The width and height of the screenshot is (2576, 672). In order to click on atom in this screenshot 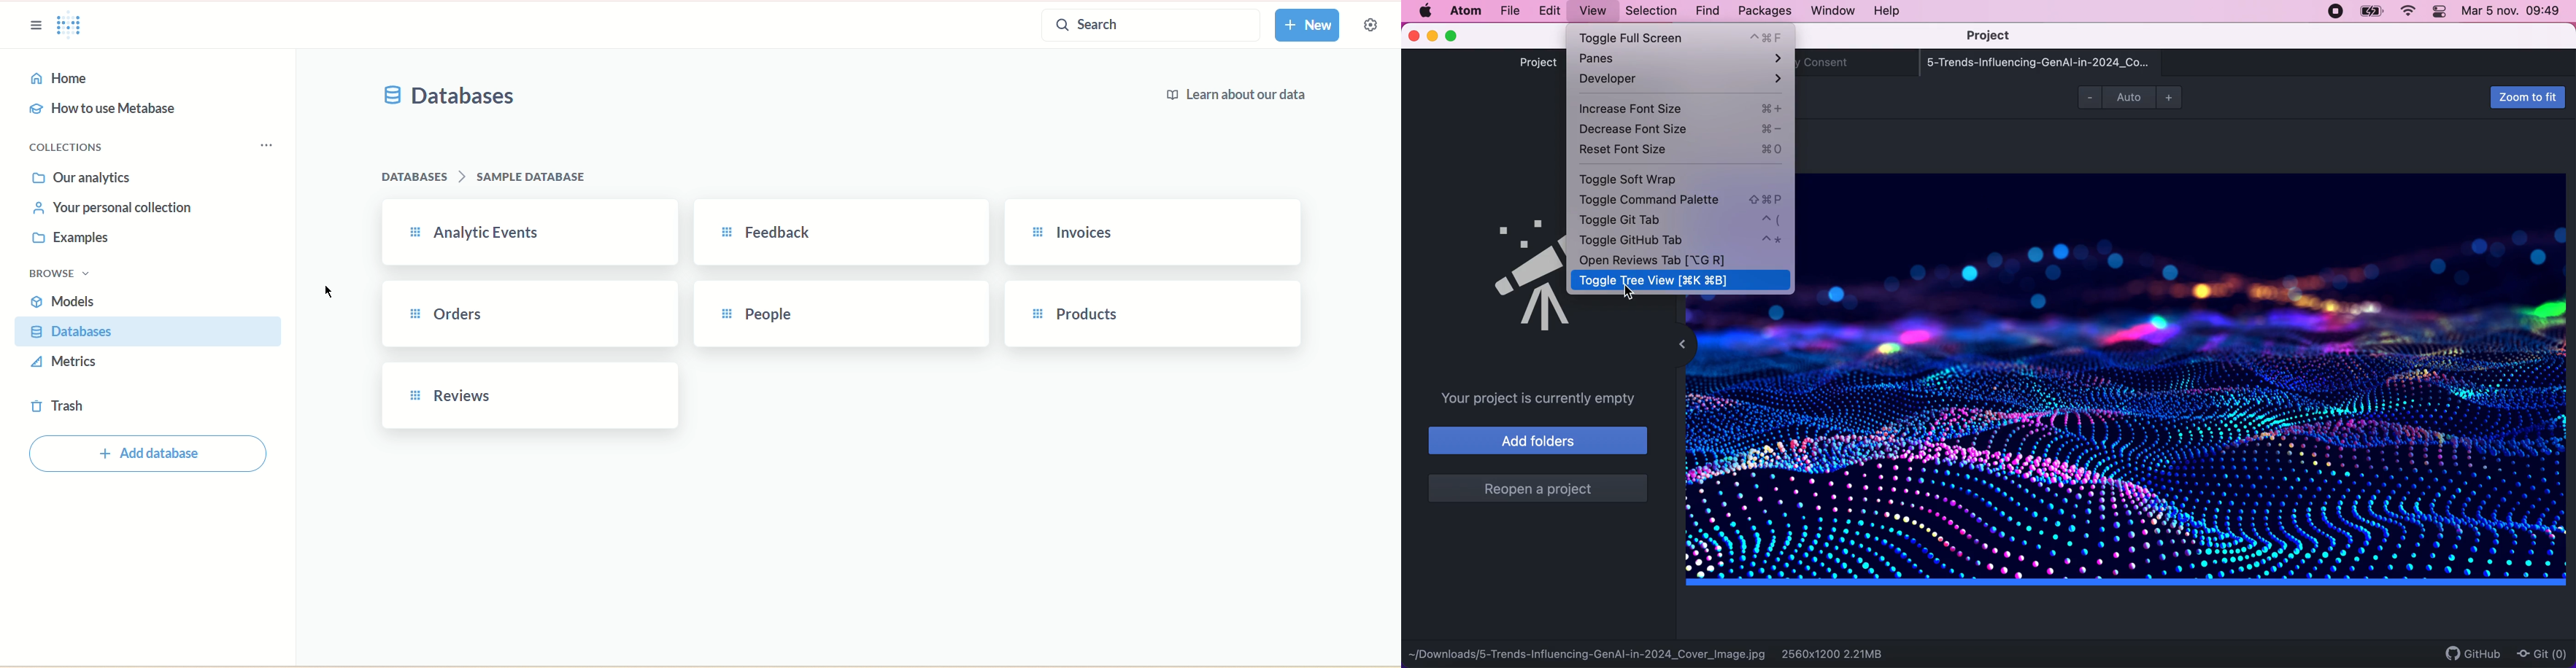, I will do `click(1467, 13)`.